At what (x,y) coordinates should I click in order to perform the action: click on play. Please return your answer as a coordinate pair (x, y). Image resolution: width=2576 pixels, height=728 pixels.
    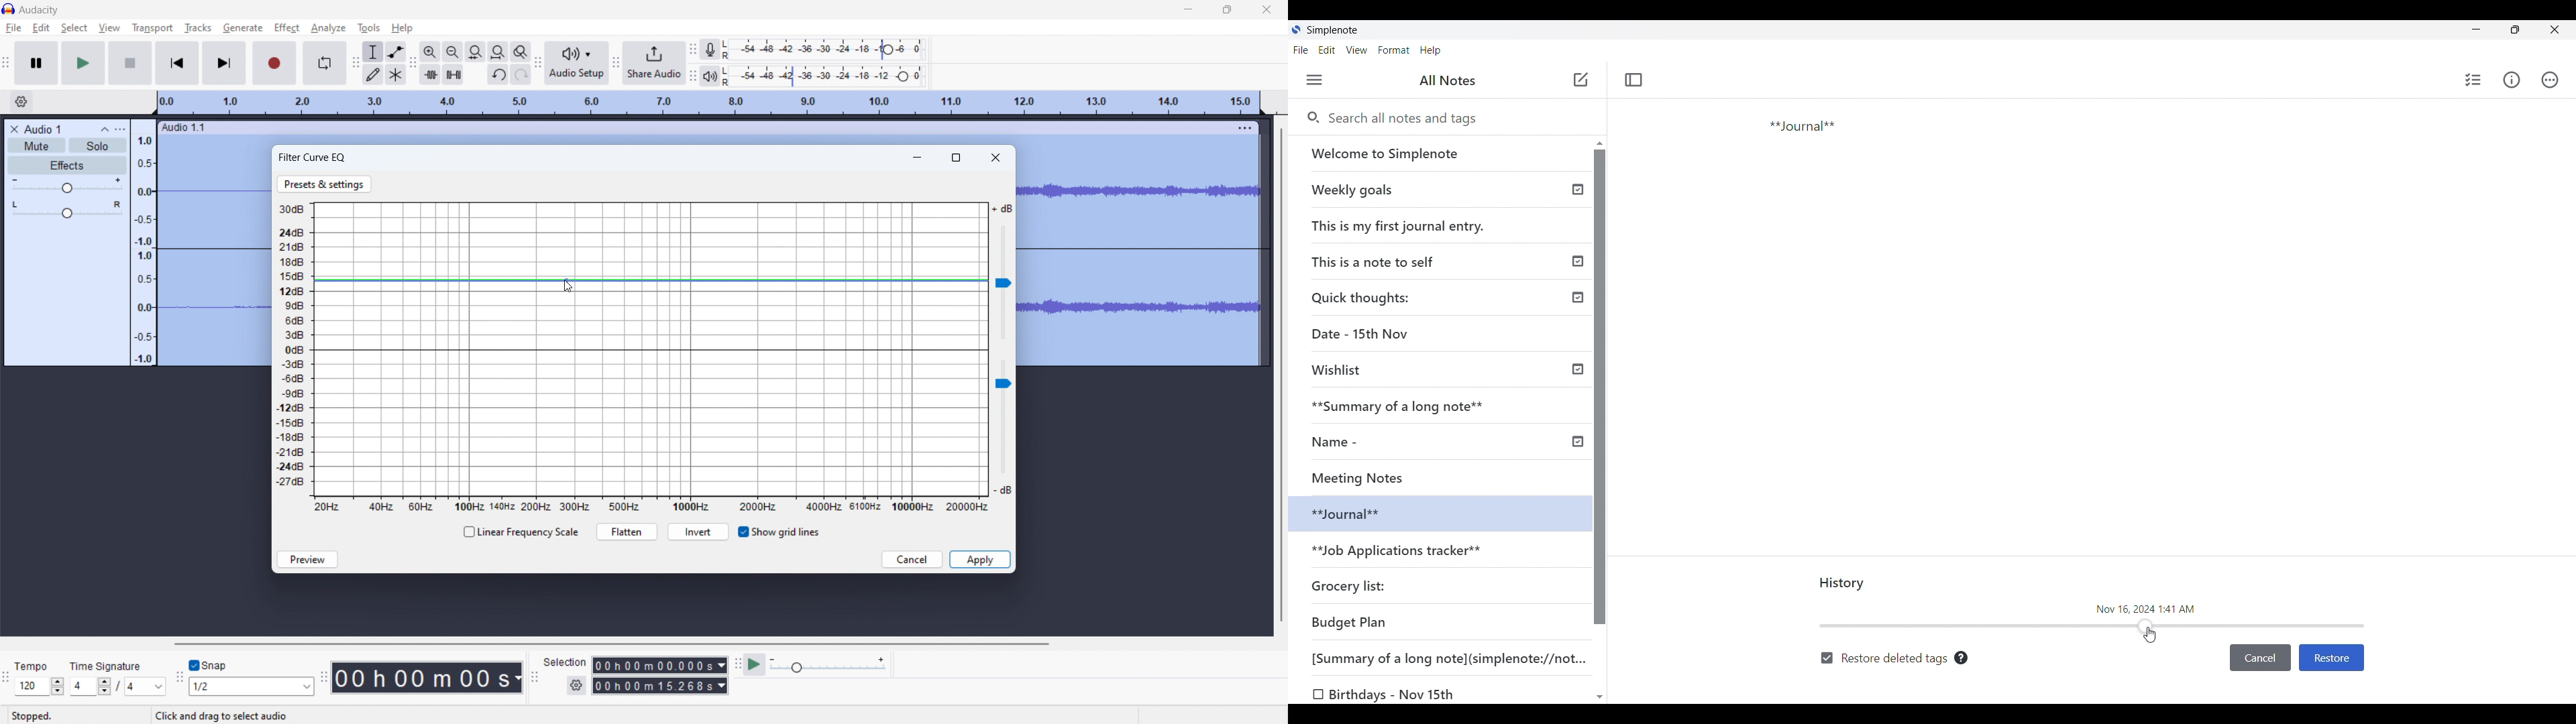
    Looking at the image, I should click on (84, 63).